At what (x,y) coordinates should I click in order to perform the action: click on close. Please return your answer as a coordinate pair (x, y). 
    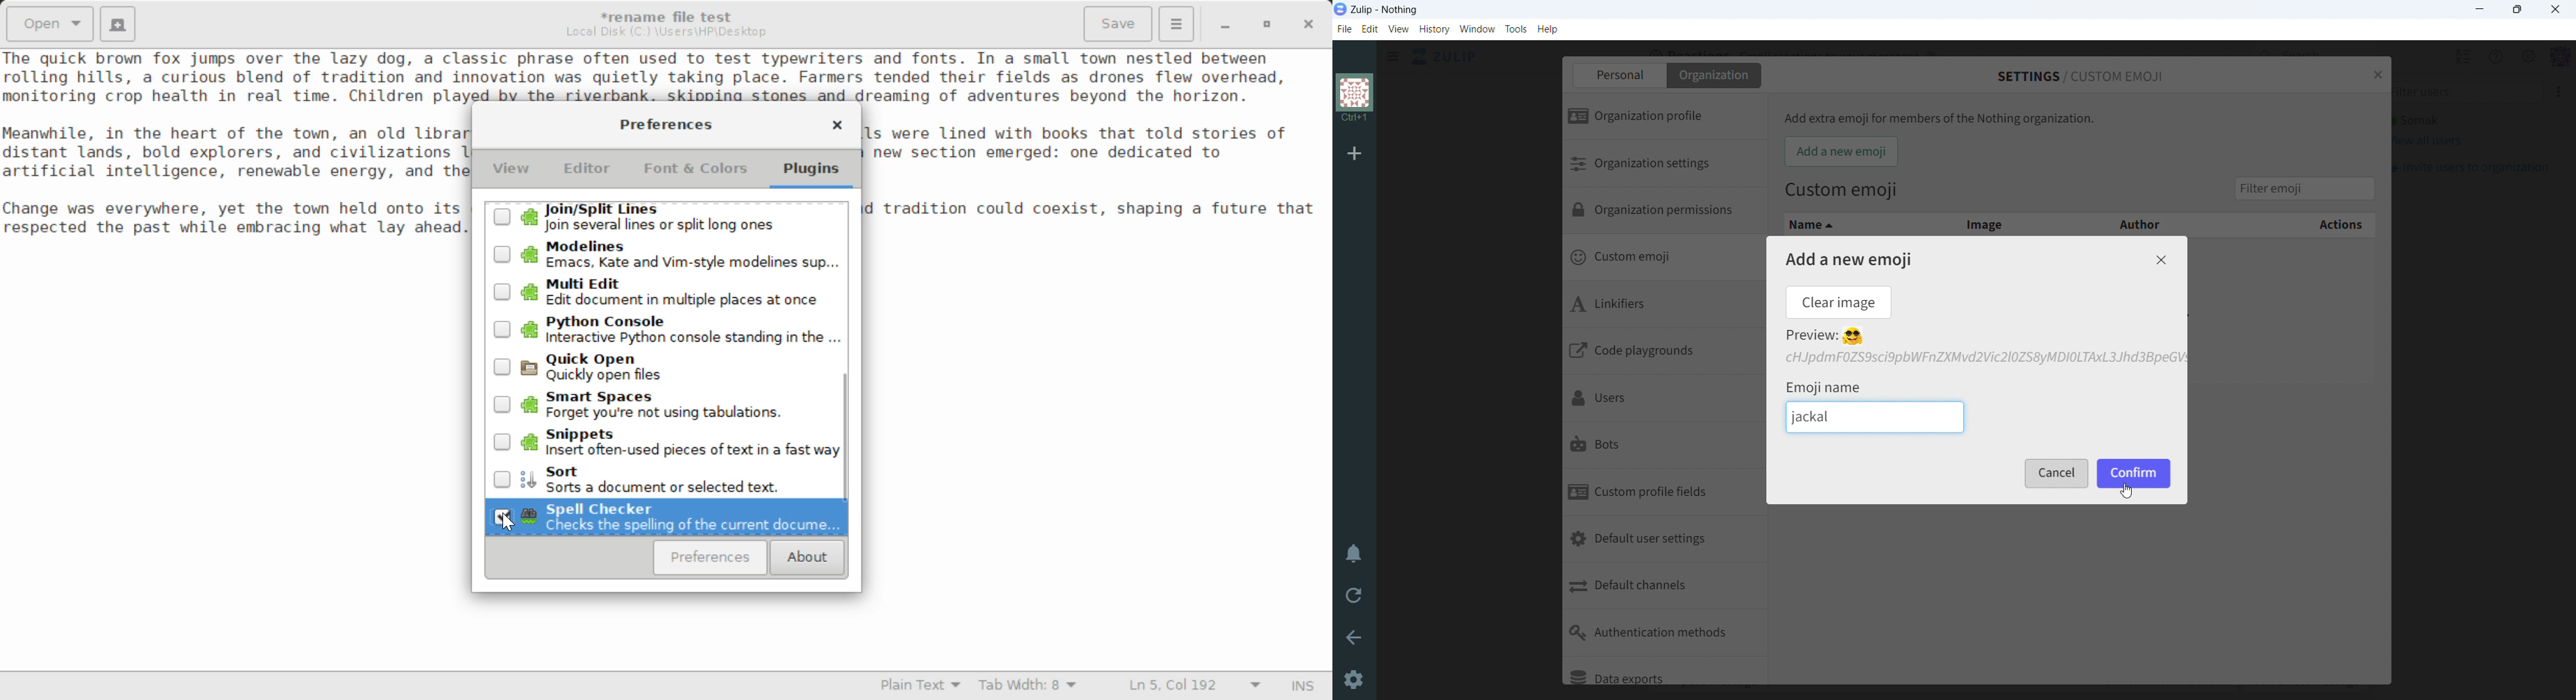
    Looking at the image, I should click on (2555, 10).